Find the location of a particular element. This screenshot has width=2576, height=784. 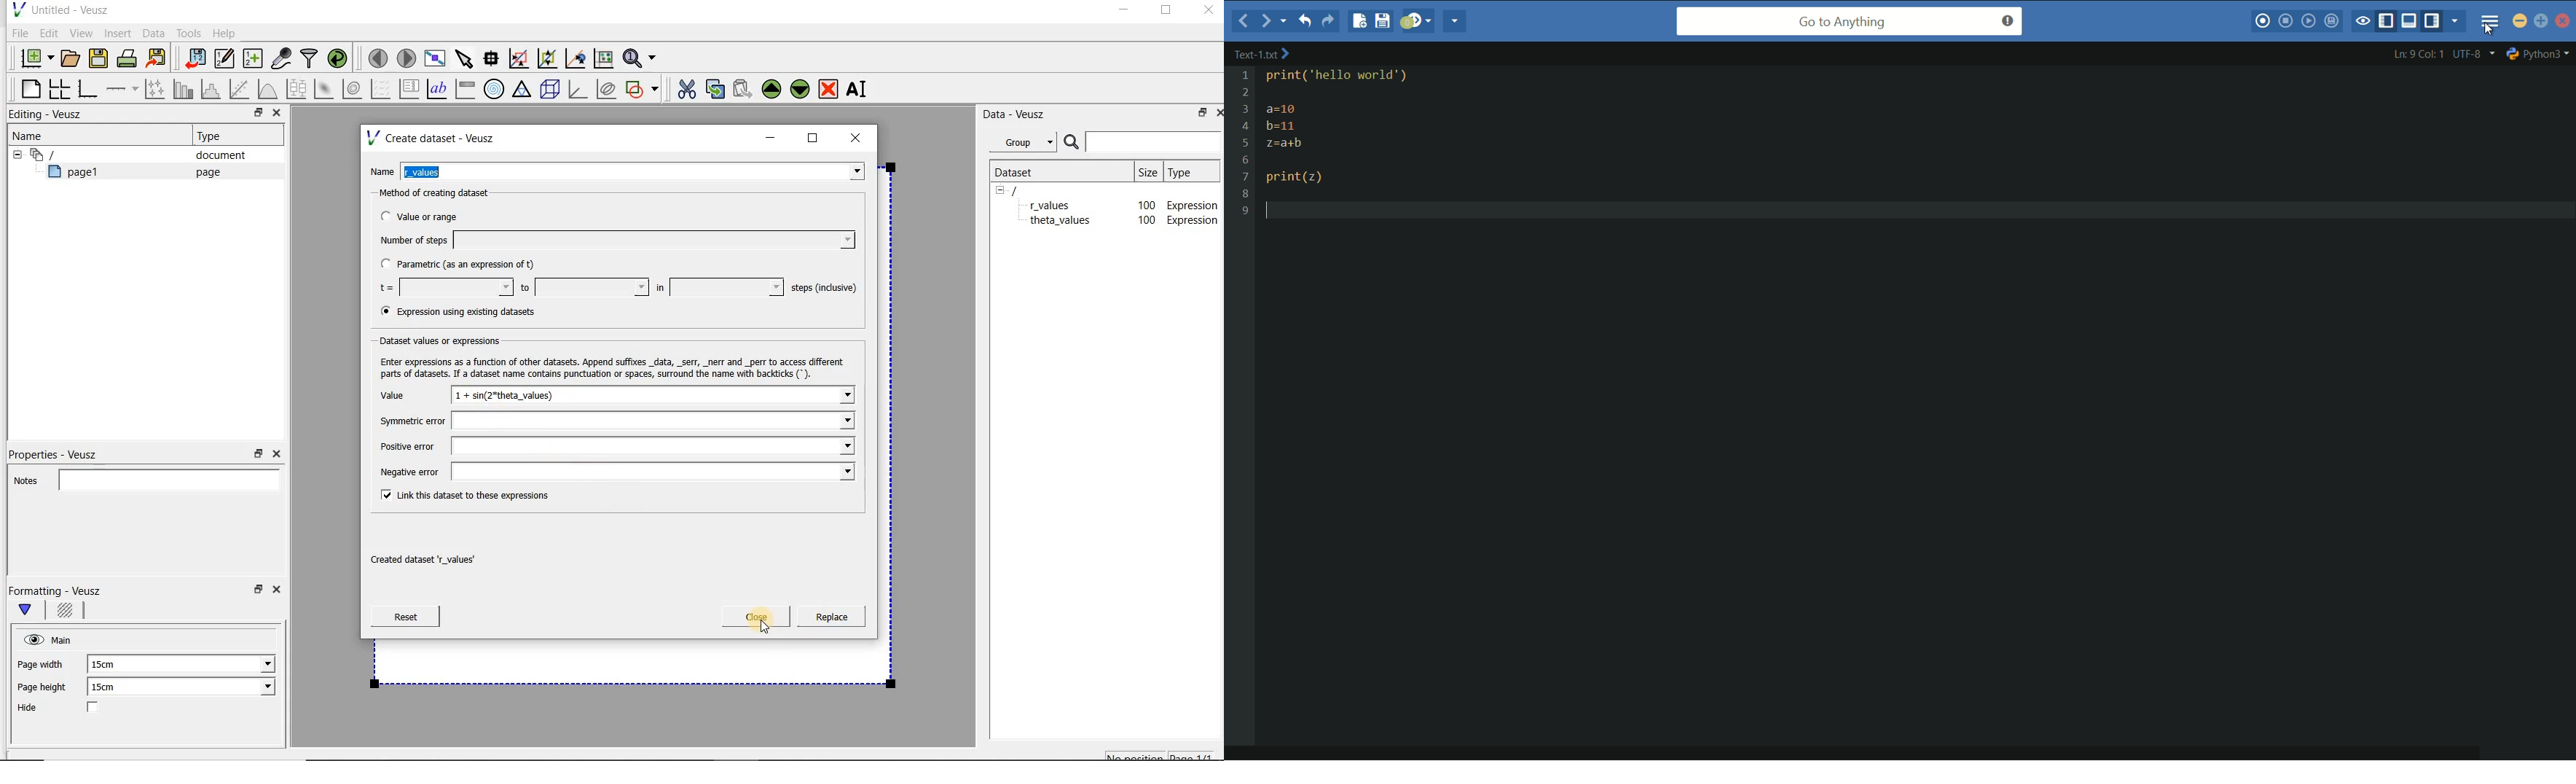

text cursor is located at coordinates (1276, 210).